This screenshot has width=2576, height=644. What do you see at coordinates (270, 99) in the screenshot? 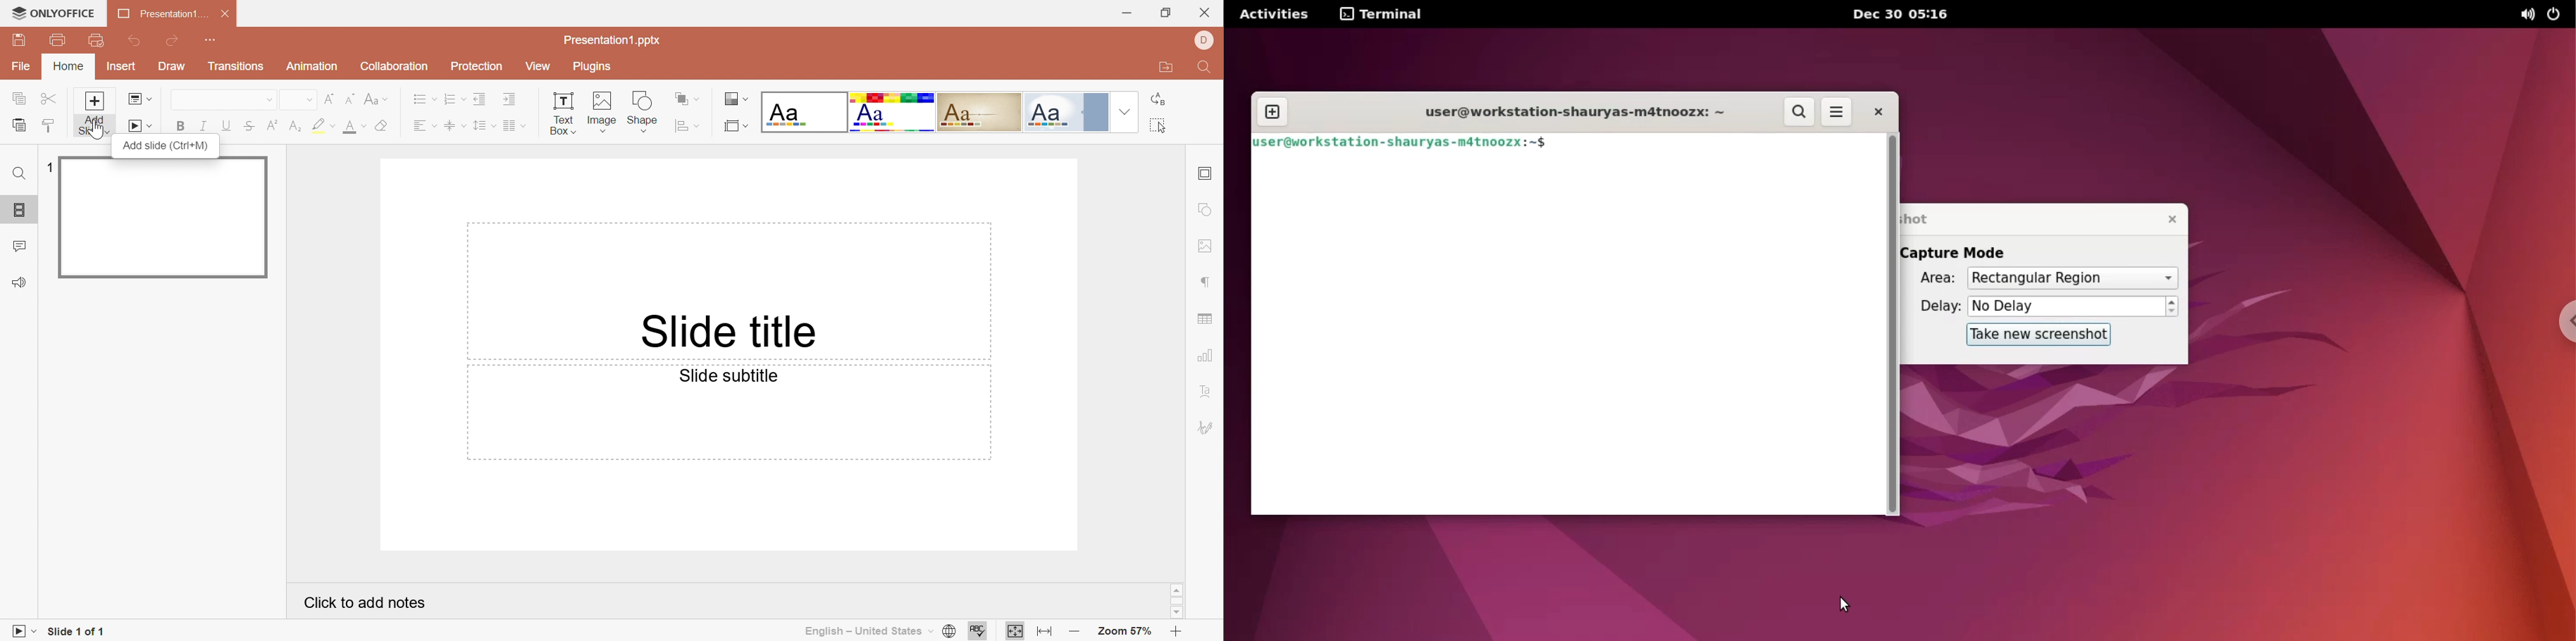
I see `Drop Down` at bounding box center [270, 99].